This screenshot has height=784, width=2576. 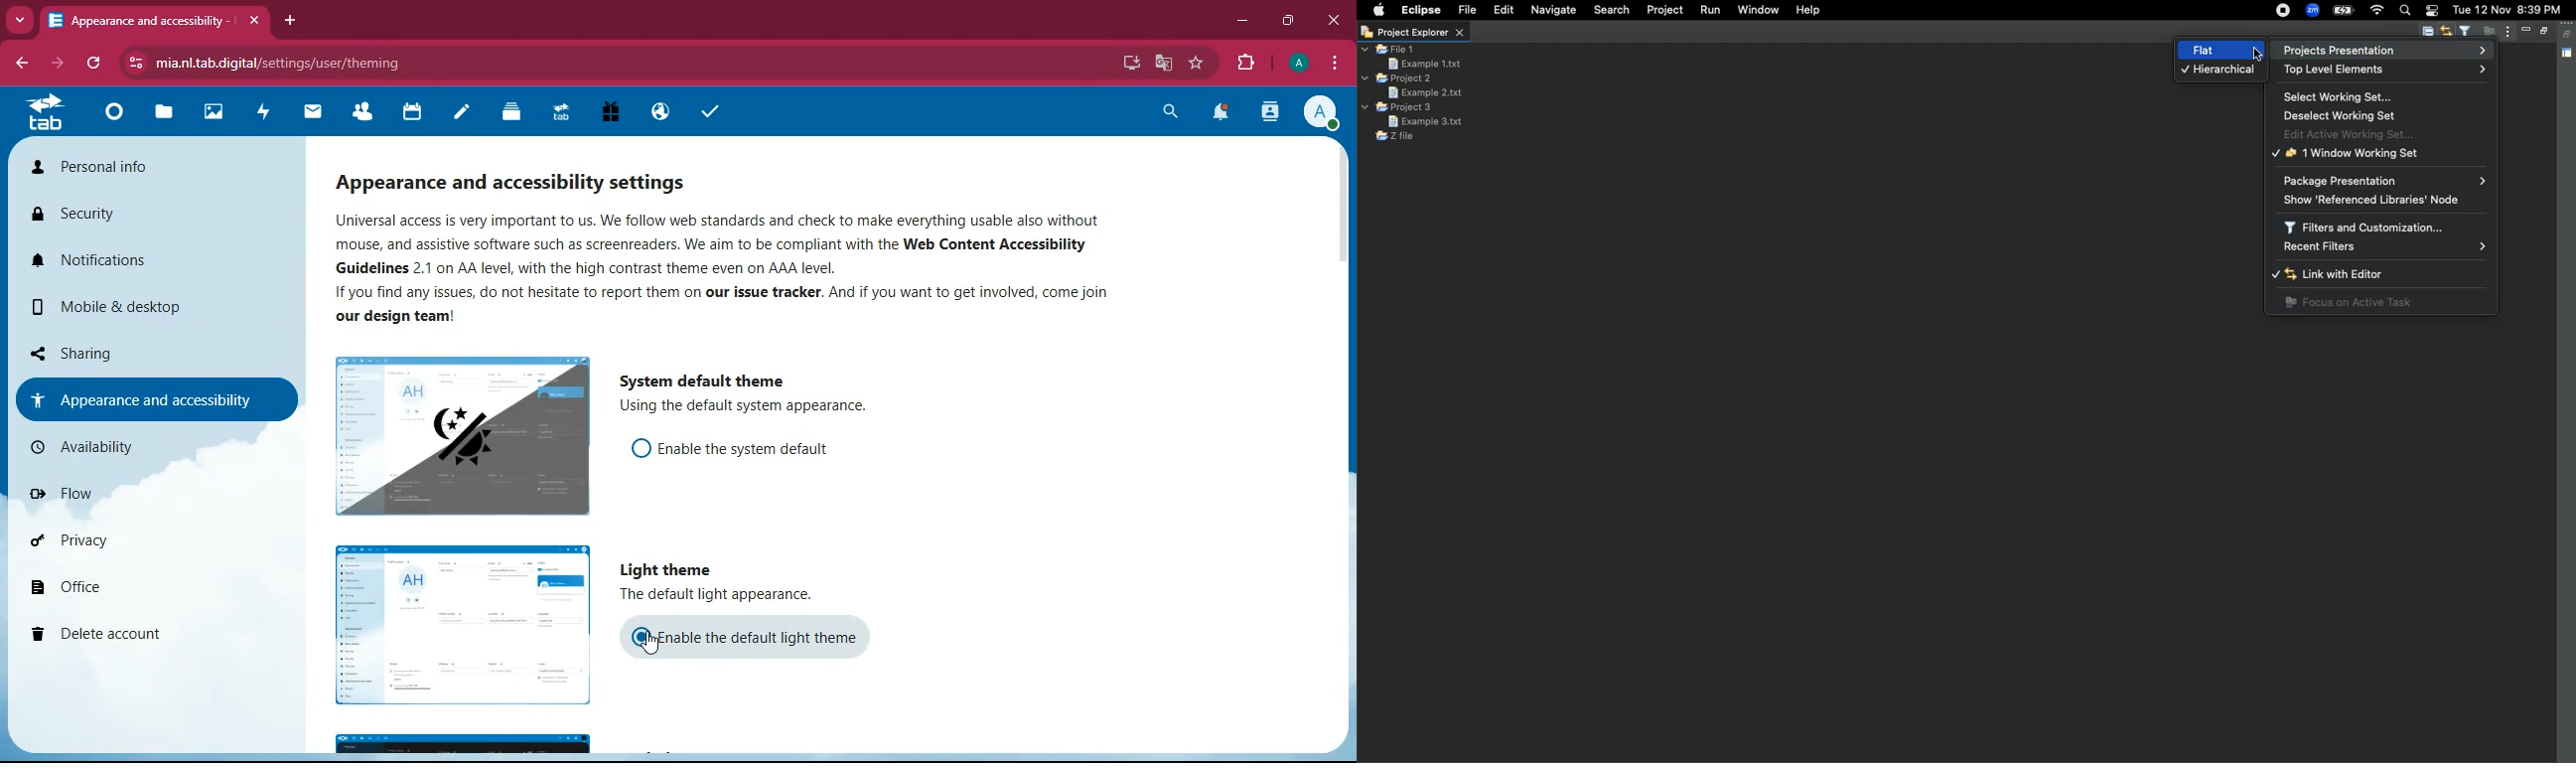 I want to click on system default, so click(x=698, y=379).